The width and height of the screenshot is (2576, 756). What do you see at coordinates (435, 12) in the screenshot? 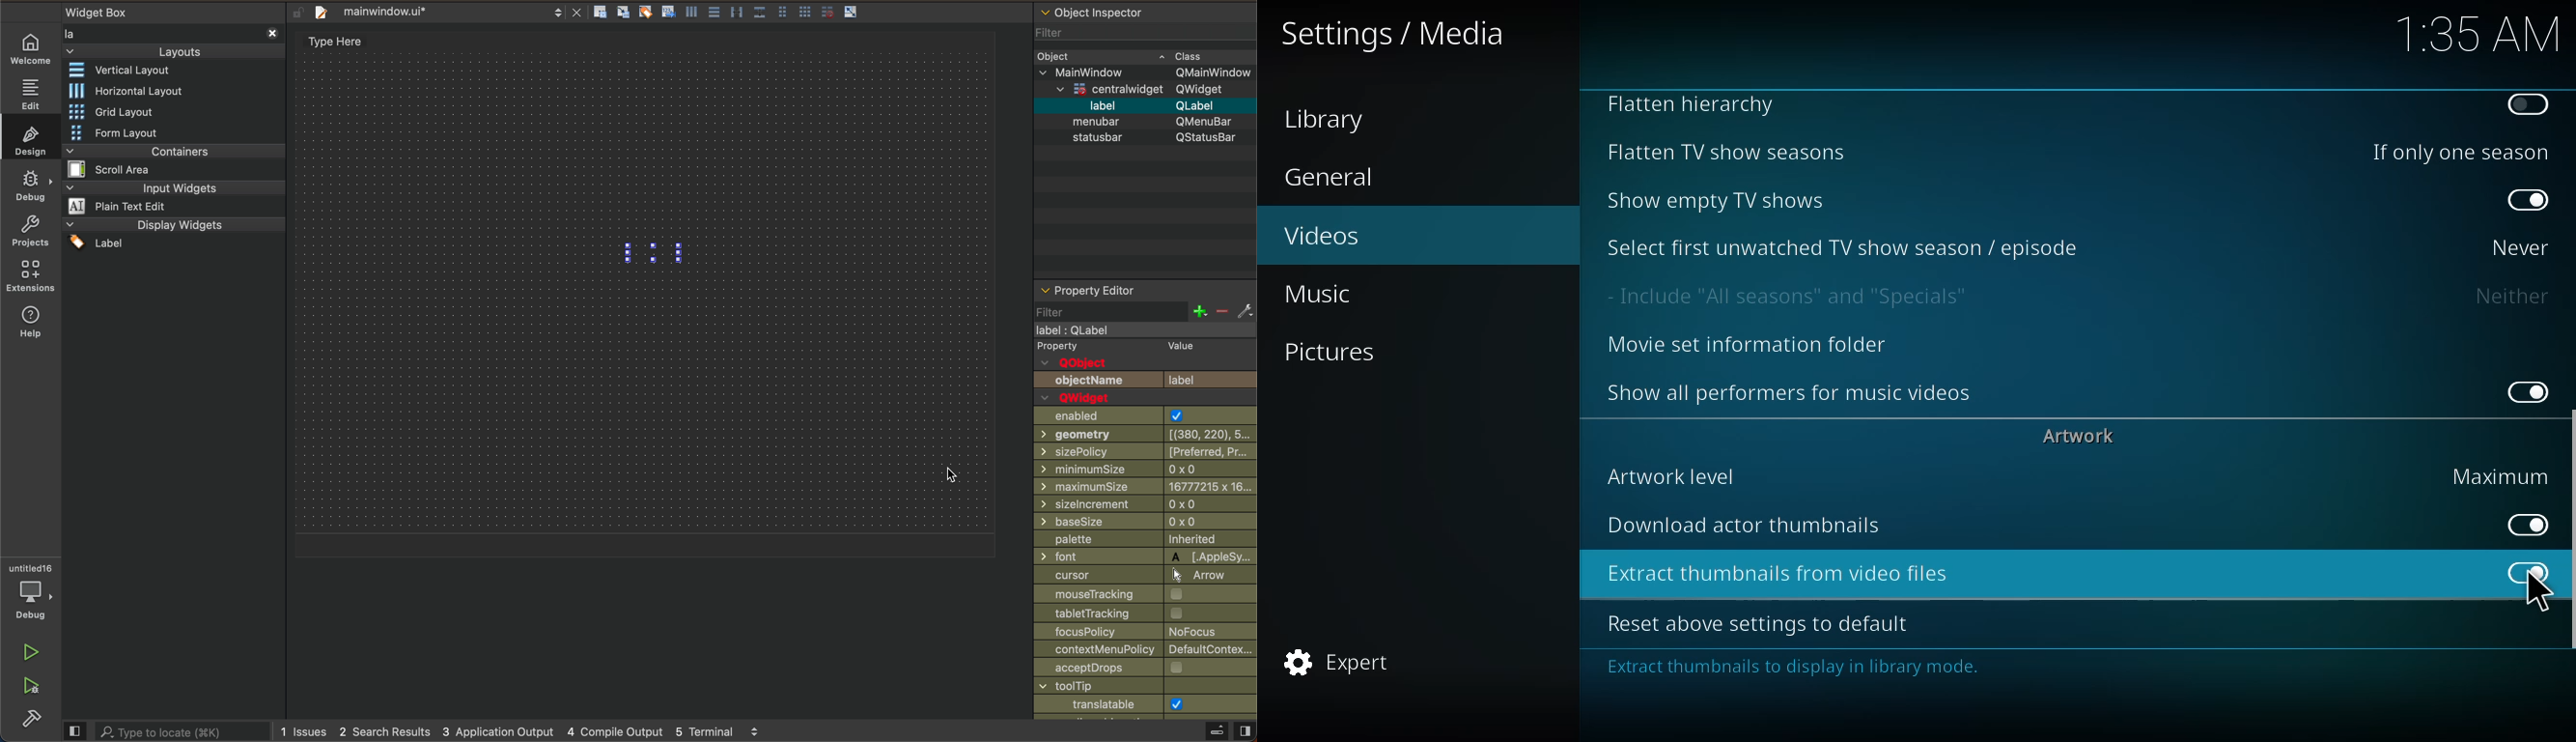
I see `file name` at bounding box center [435, 12].